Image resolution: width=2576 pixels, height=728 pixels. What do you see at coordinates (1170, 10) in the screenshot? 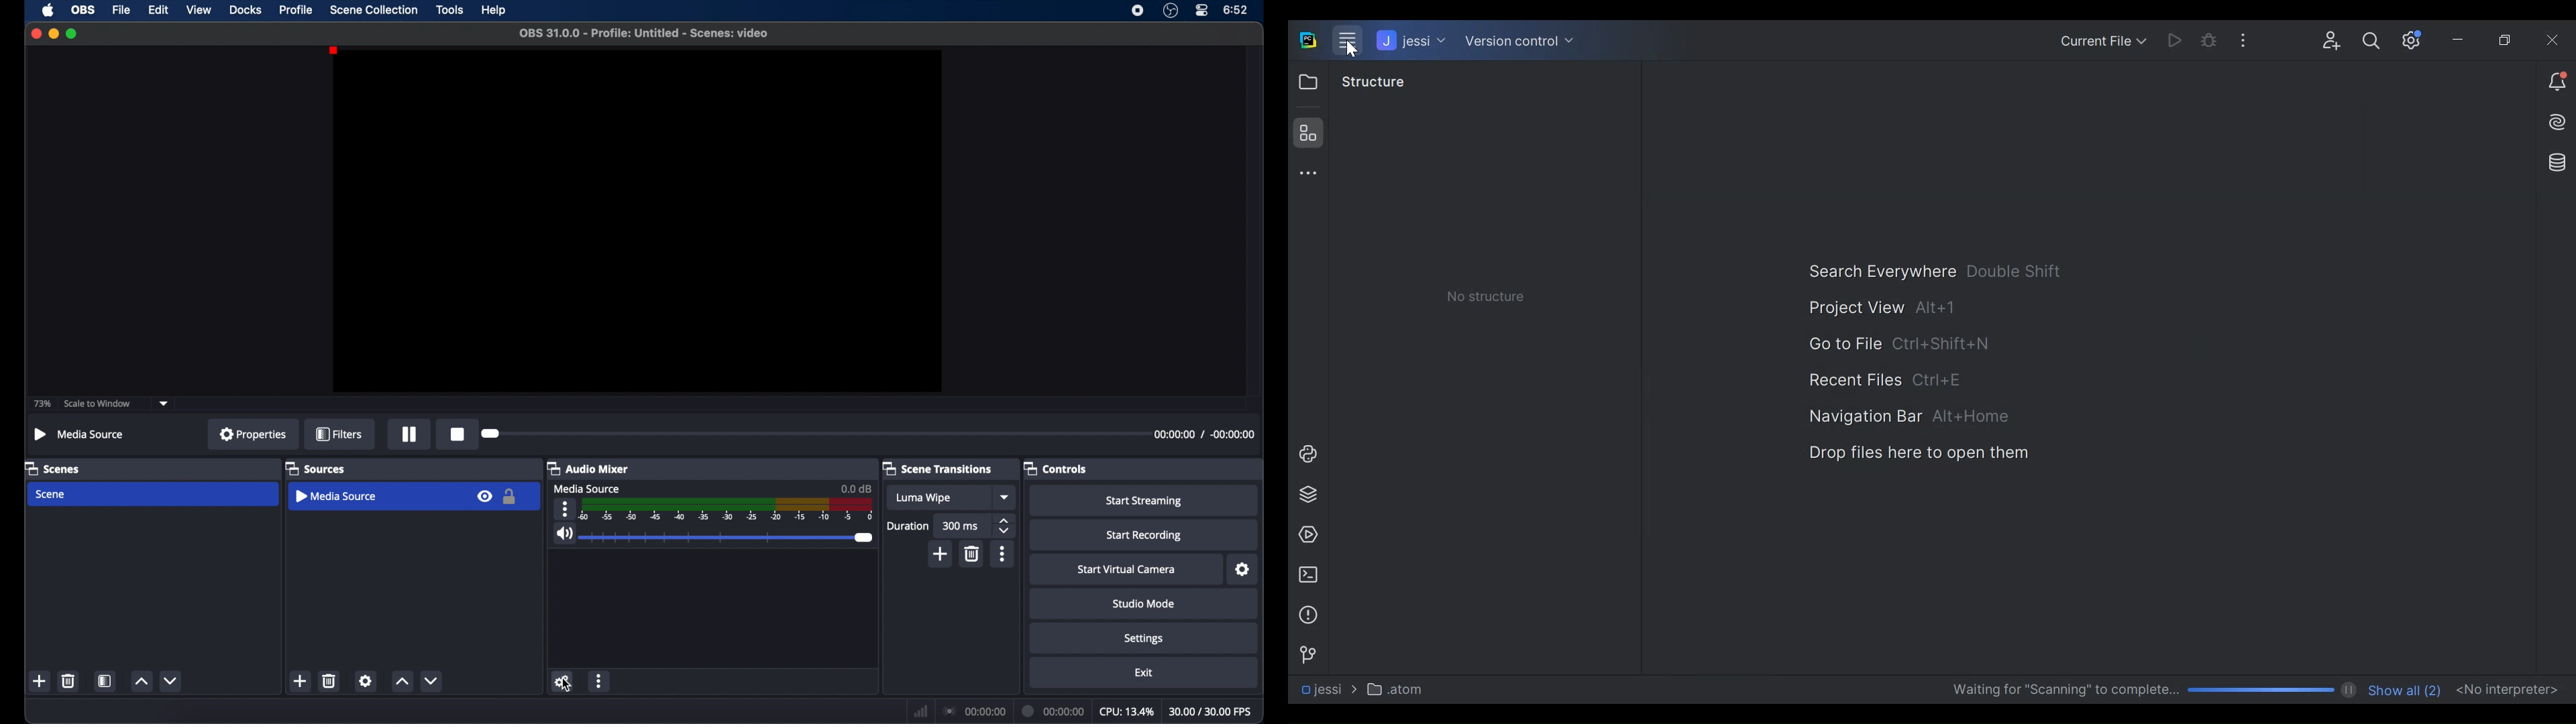
I see `obs studio` at bounding box center [1170, 10].